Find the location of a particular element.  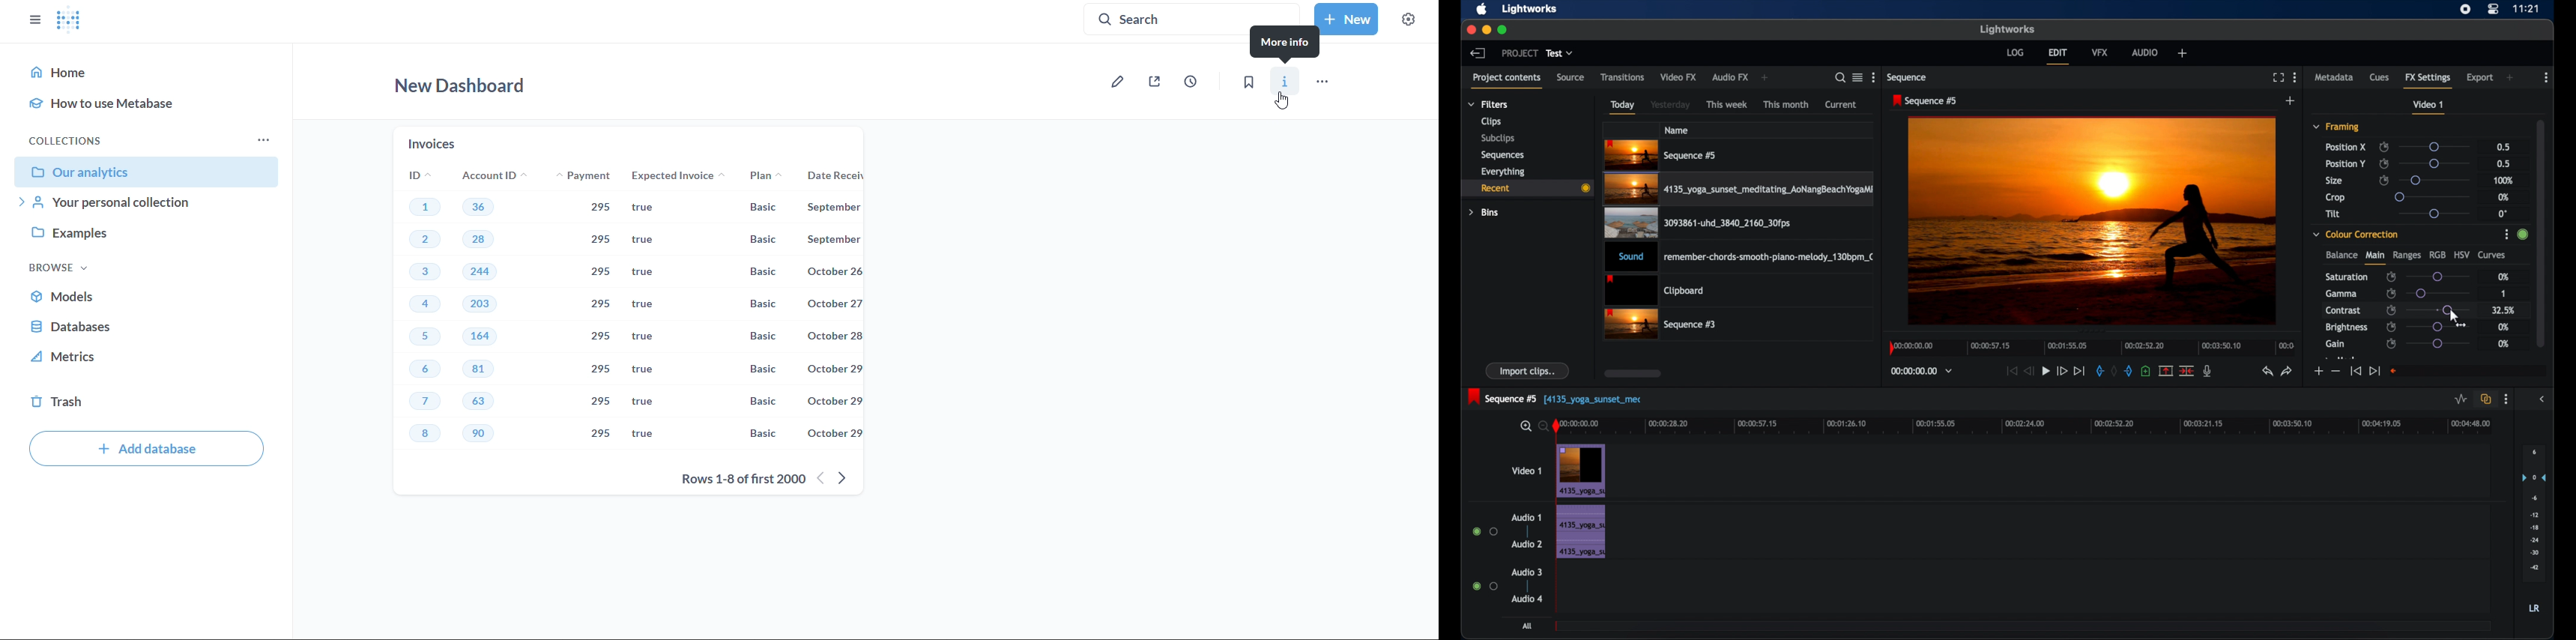

Basic is located at coordinates (761, 208).